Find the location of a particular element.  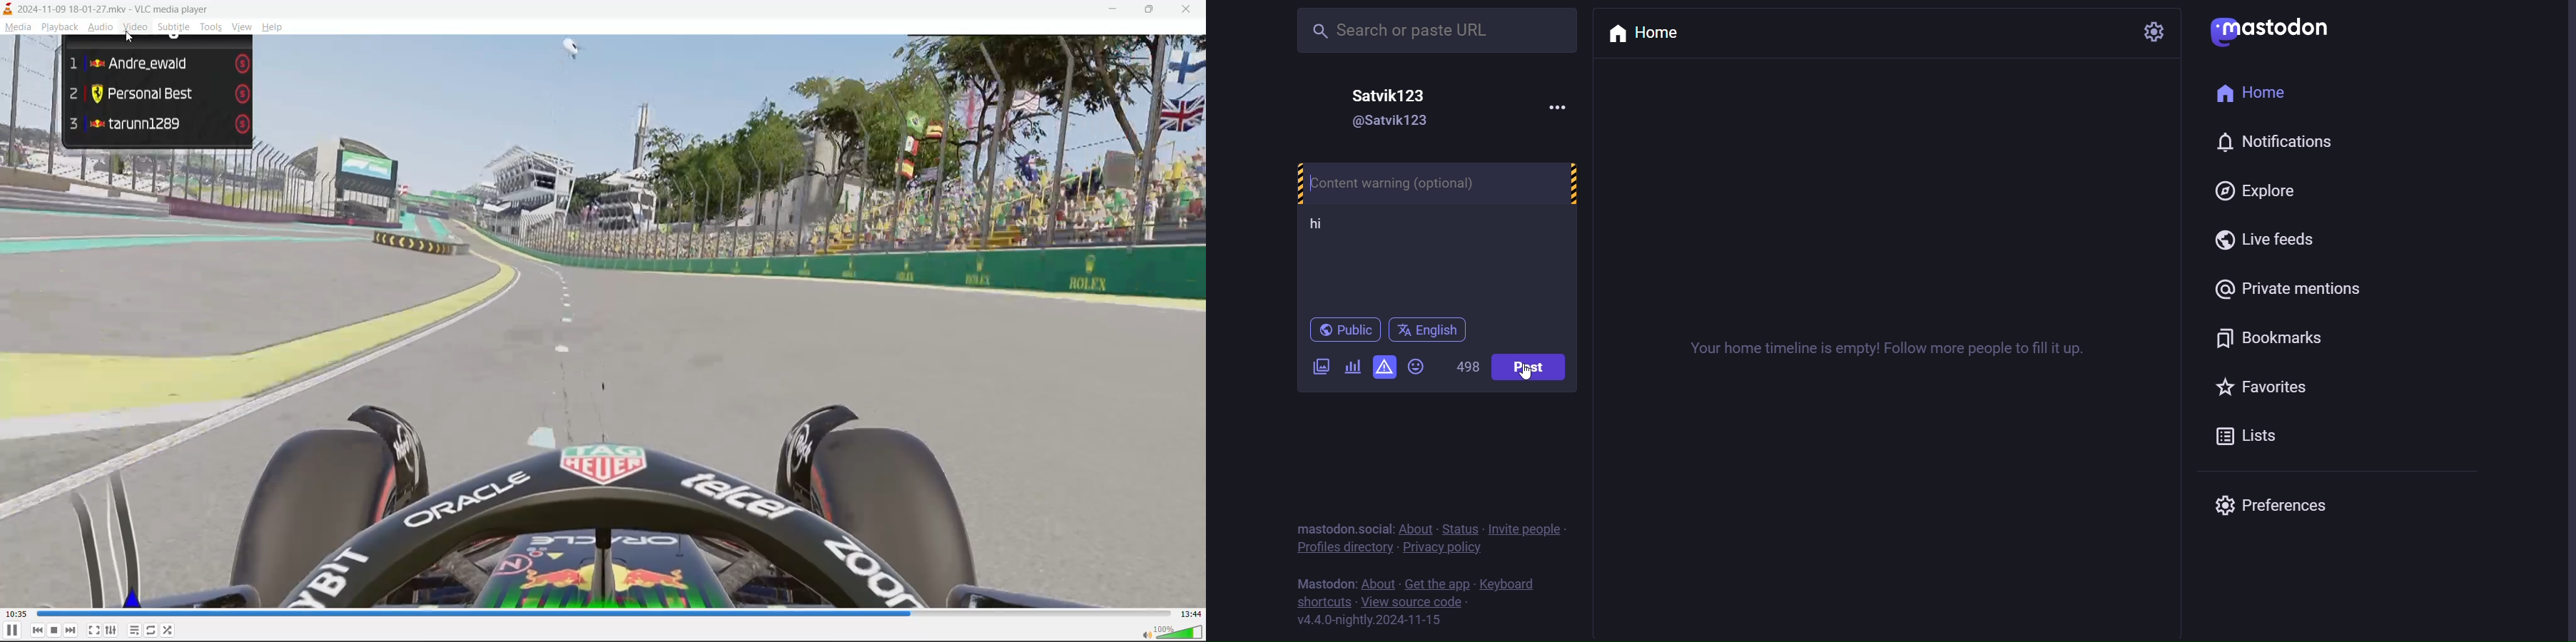

preferences is located at coordinates (2271, 503).